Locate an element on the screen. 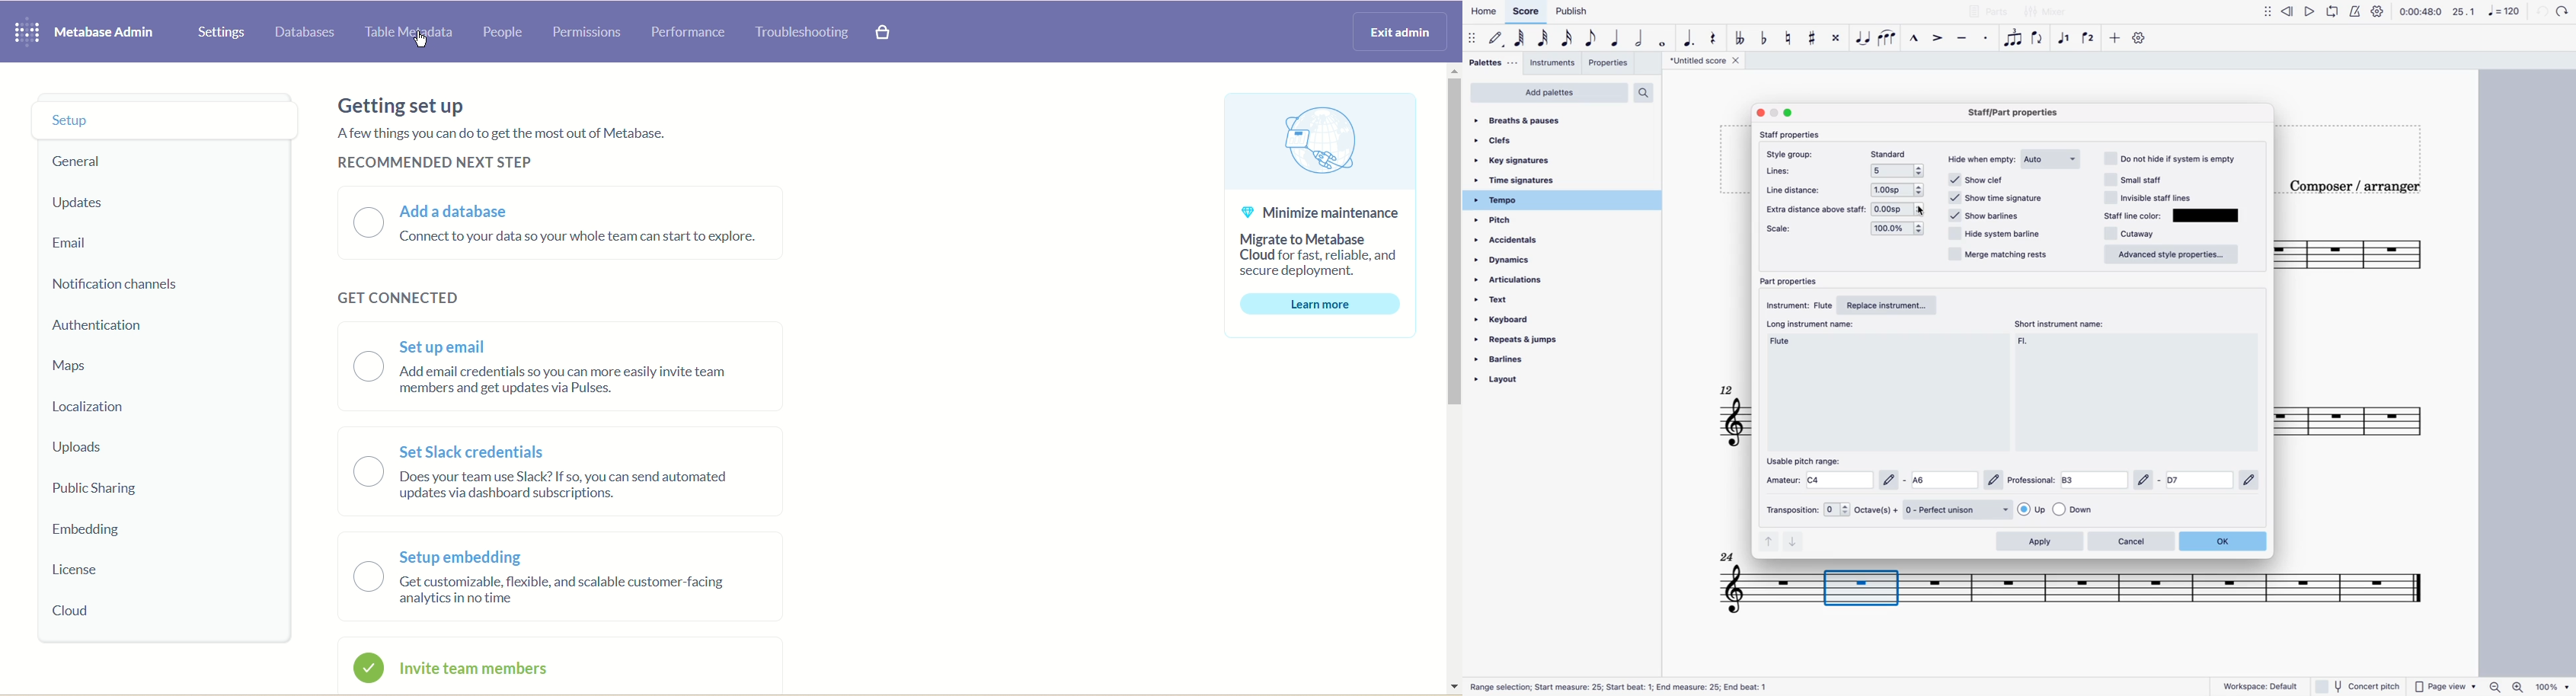 The height and width of the screenshot is (700, 2576). options is located at coordinates (1901, 190).